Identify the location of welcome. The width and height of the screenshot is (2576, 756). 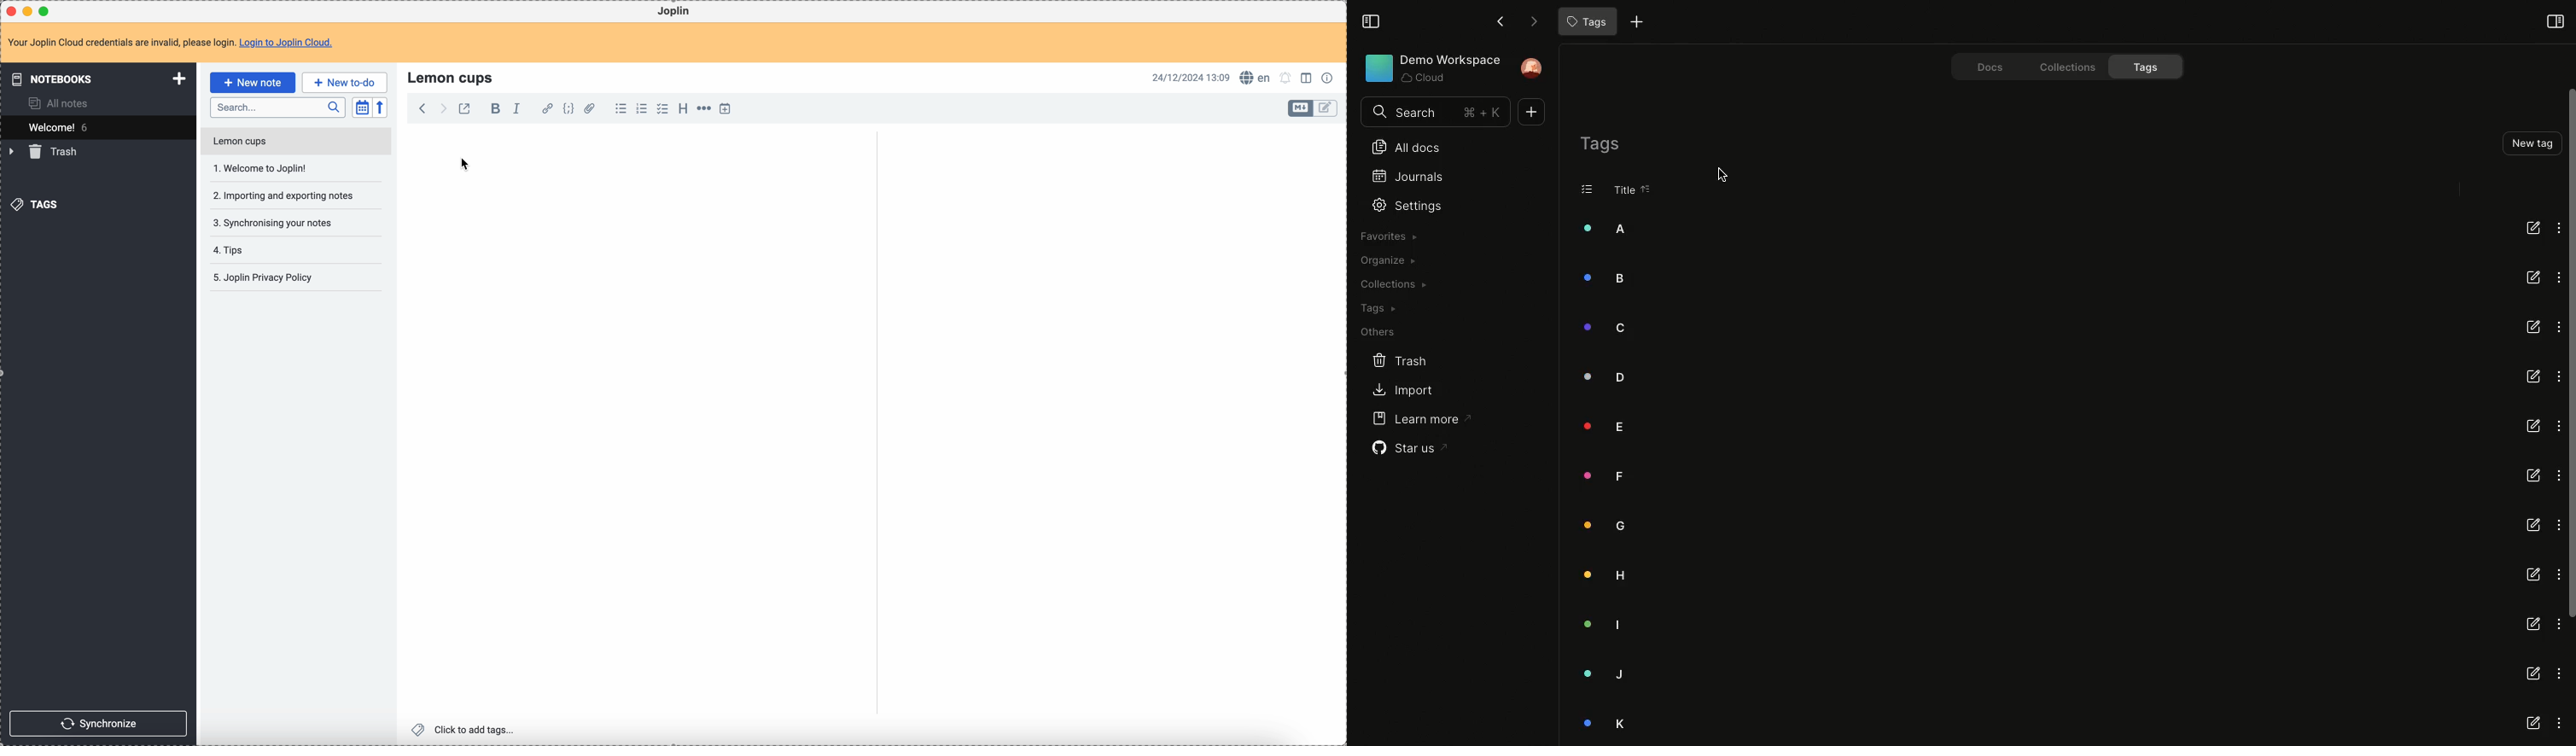
(98, 128).